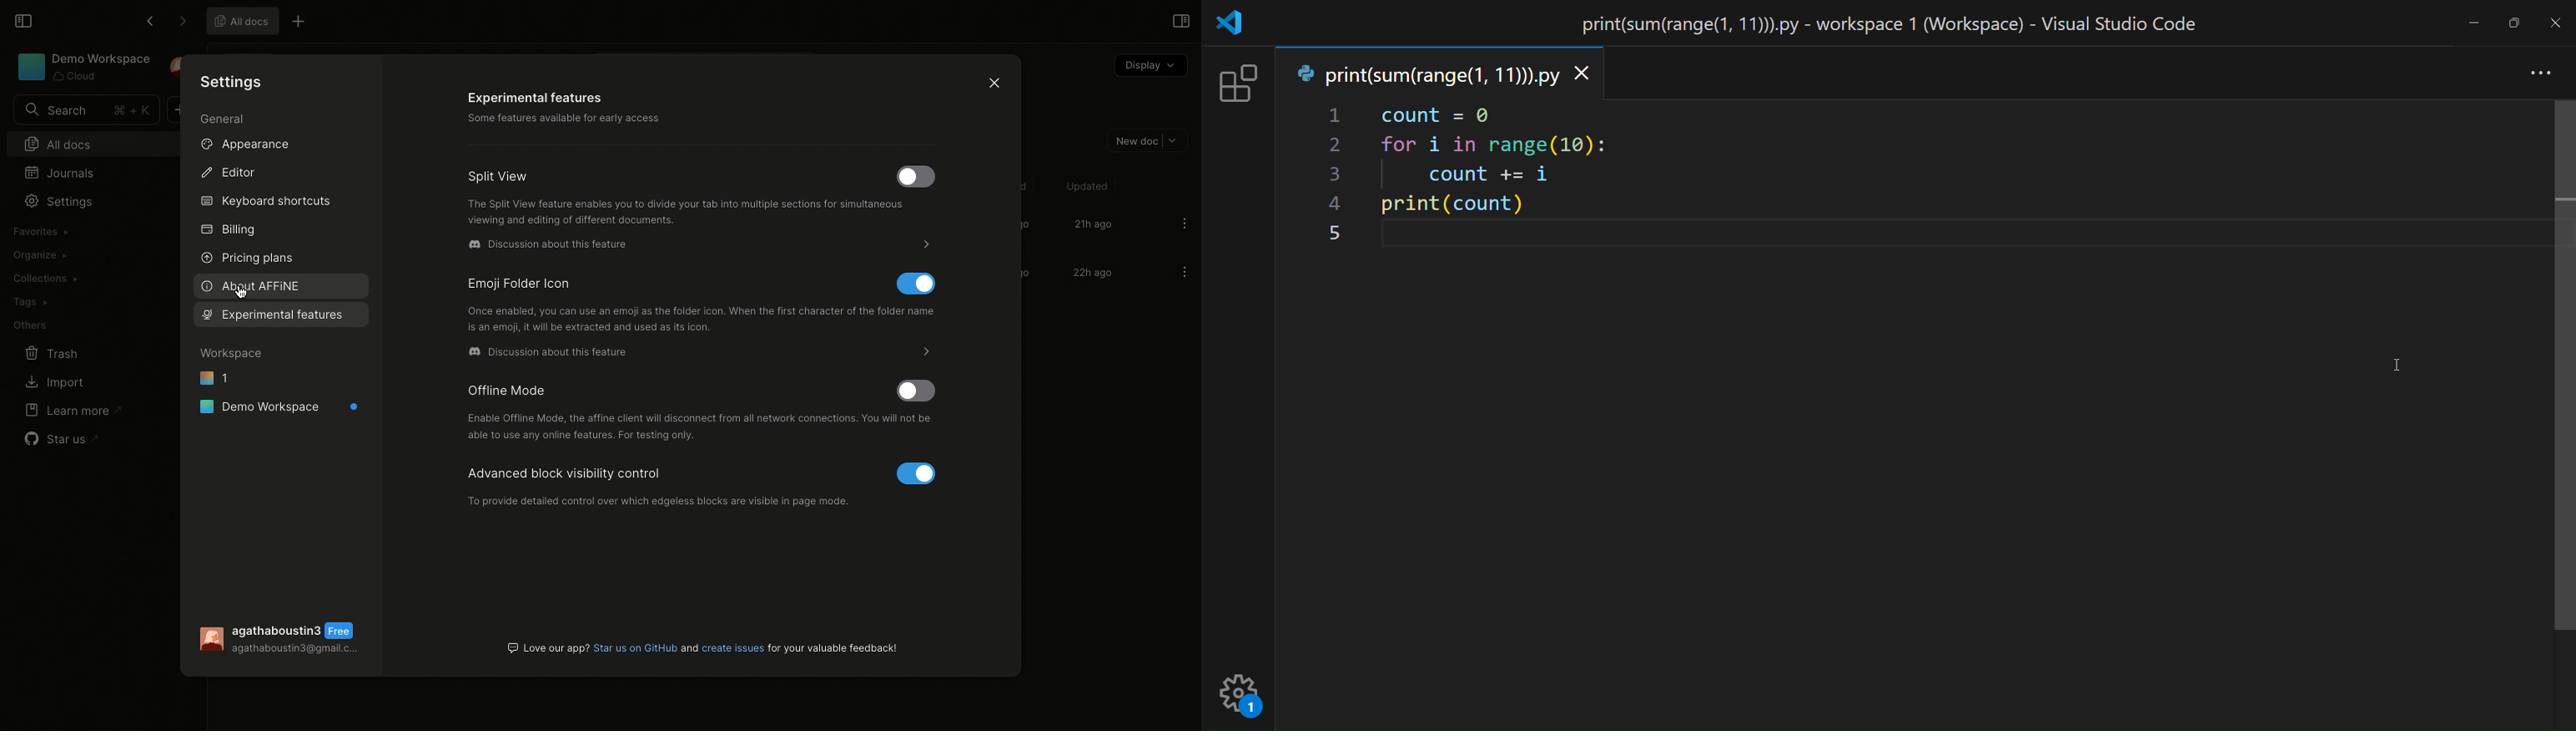  What do you see at coordinates (58, 201) in the screenshot?
I see `Settings` at bounding box center [58, 201].